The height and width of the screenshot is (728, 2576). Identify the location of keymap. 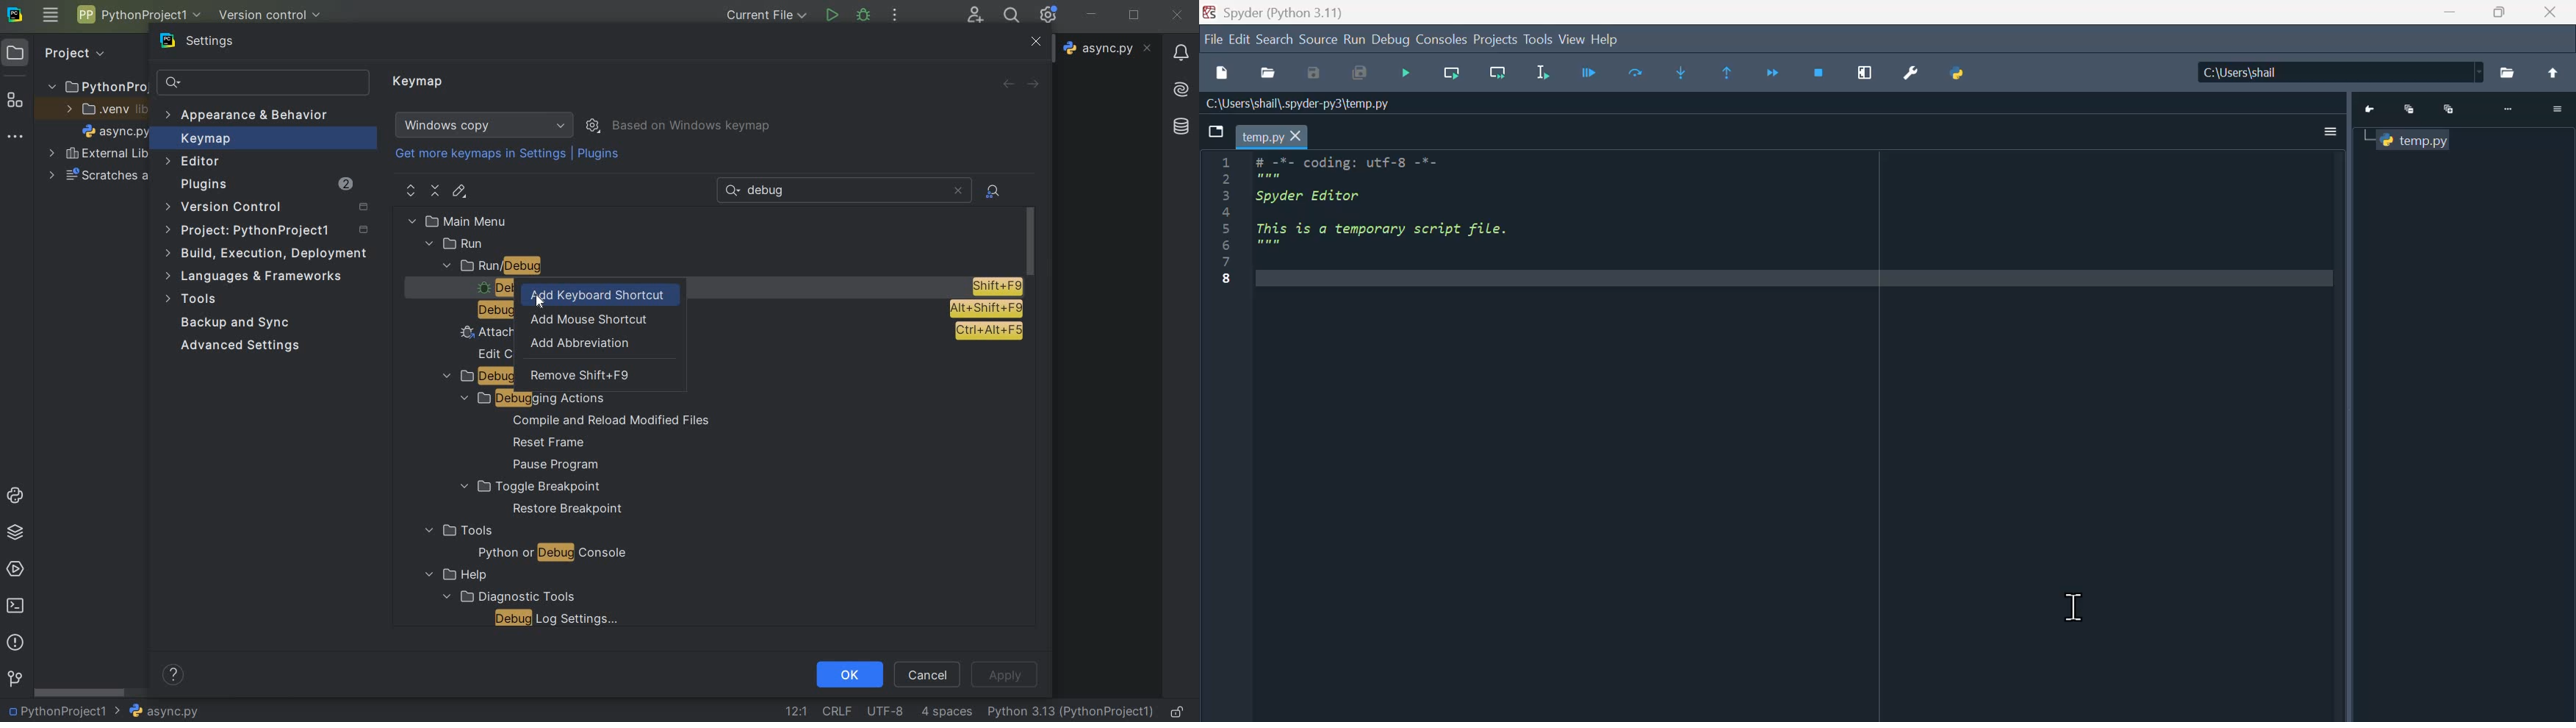
(420, 82).